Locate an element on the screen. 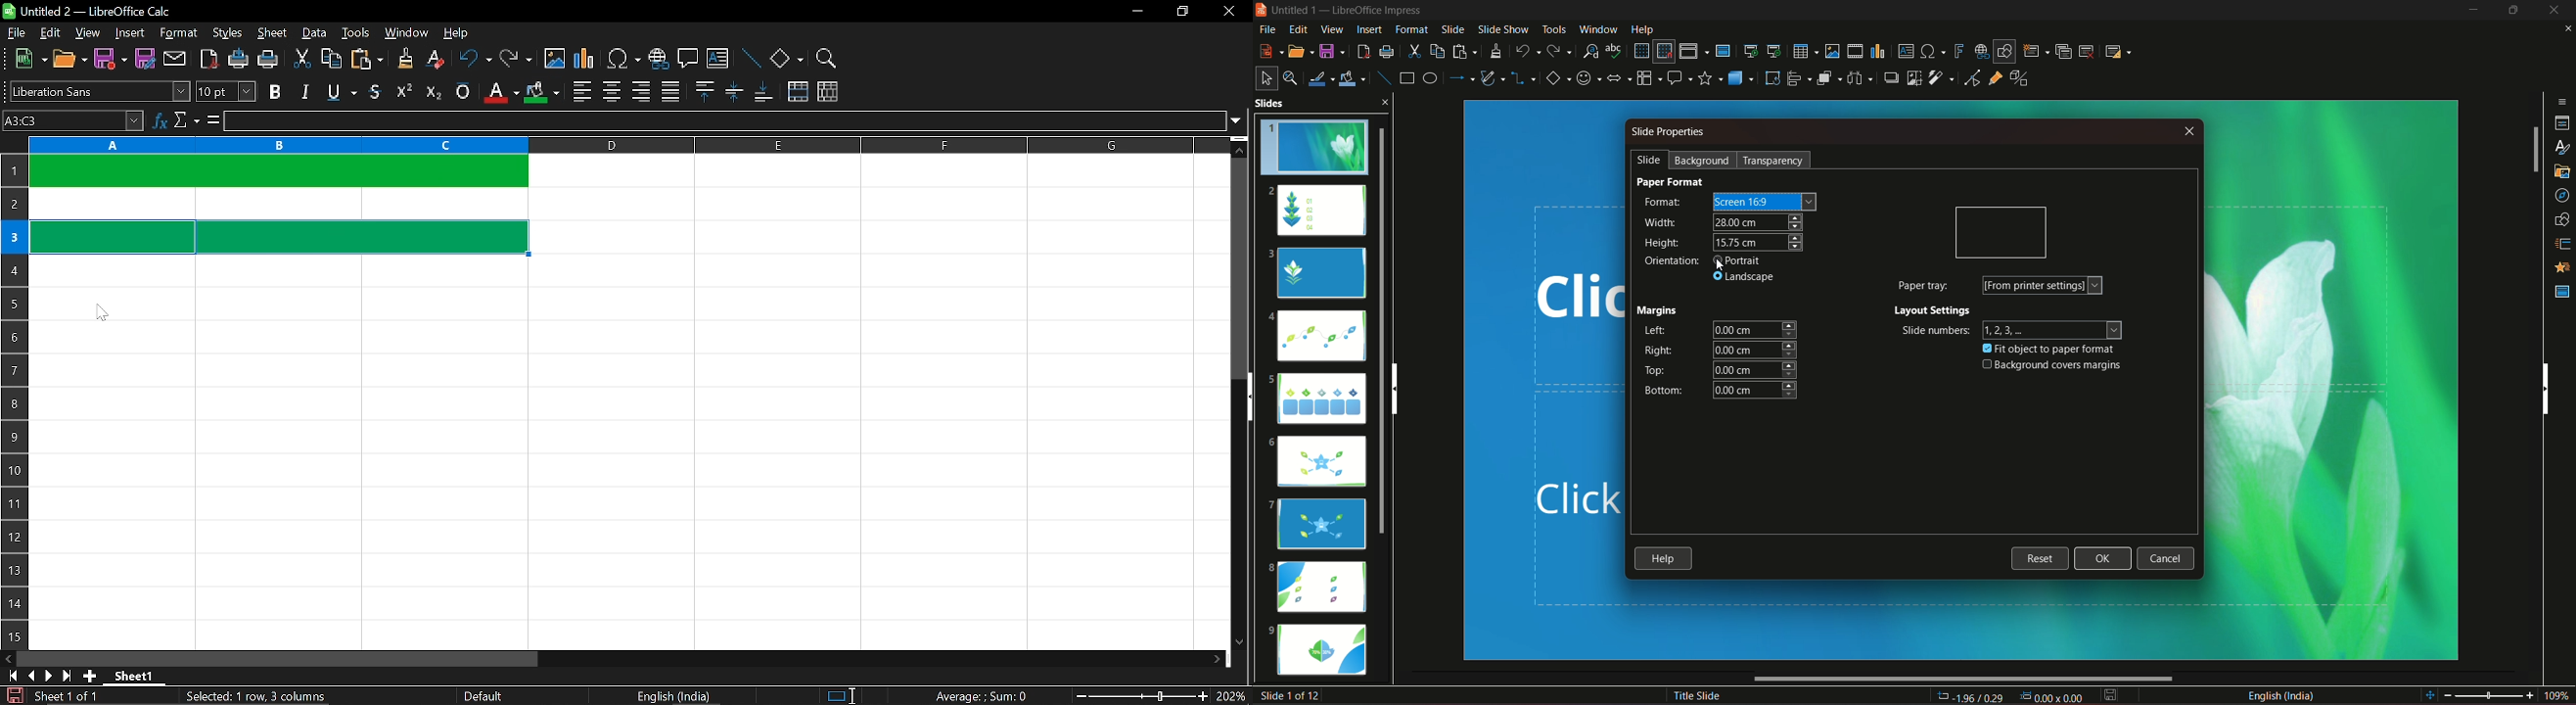  insert is located at coordinates (130, 33).